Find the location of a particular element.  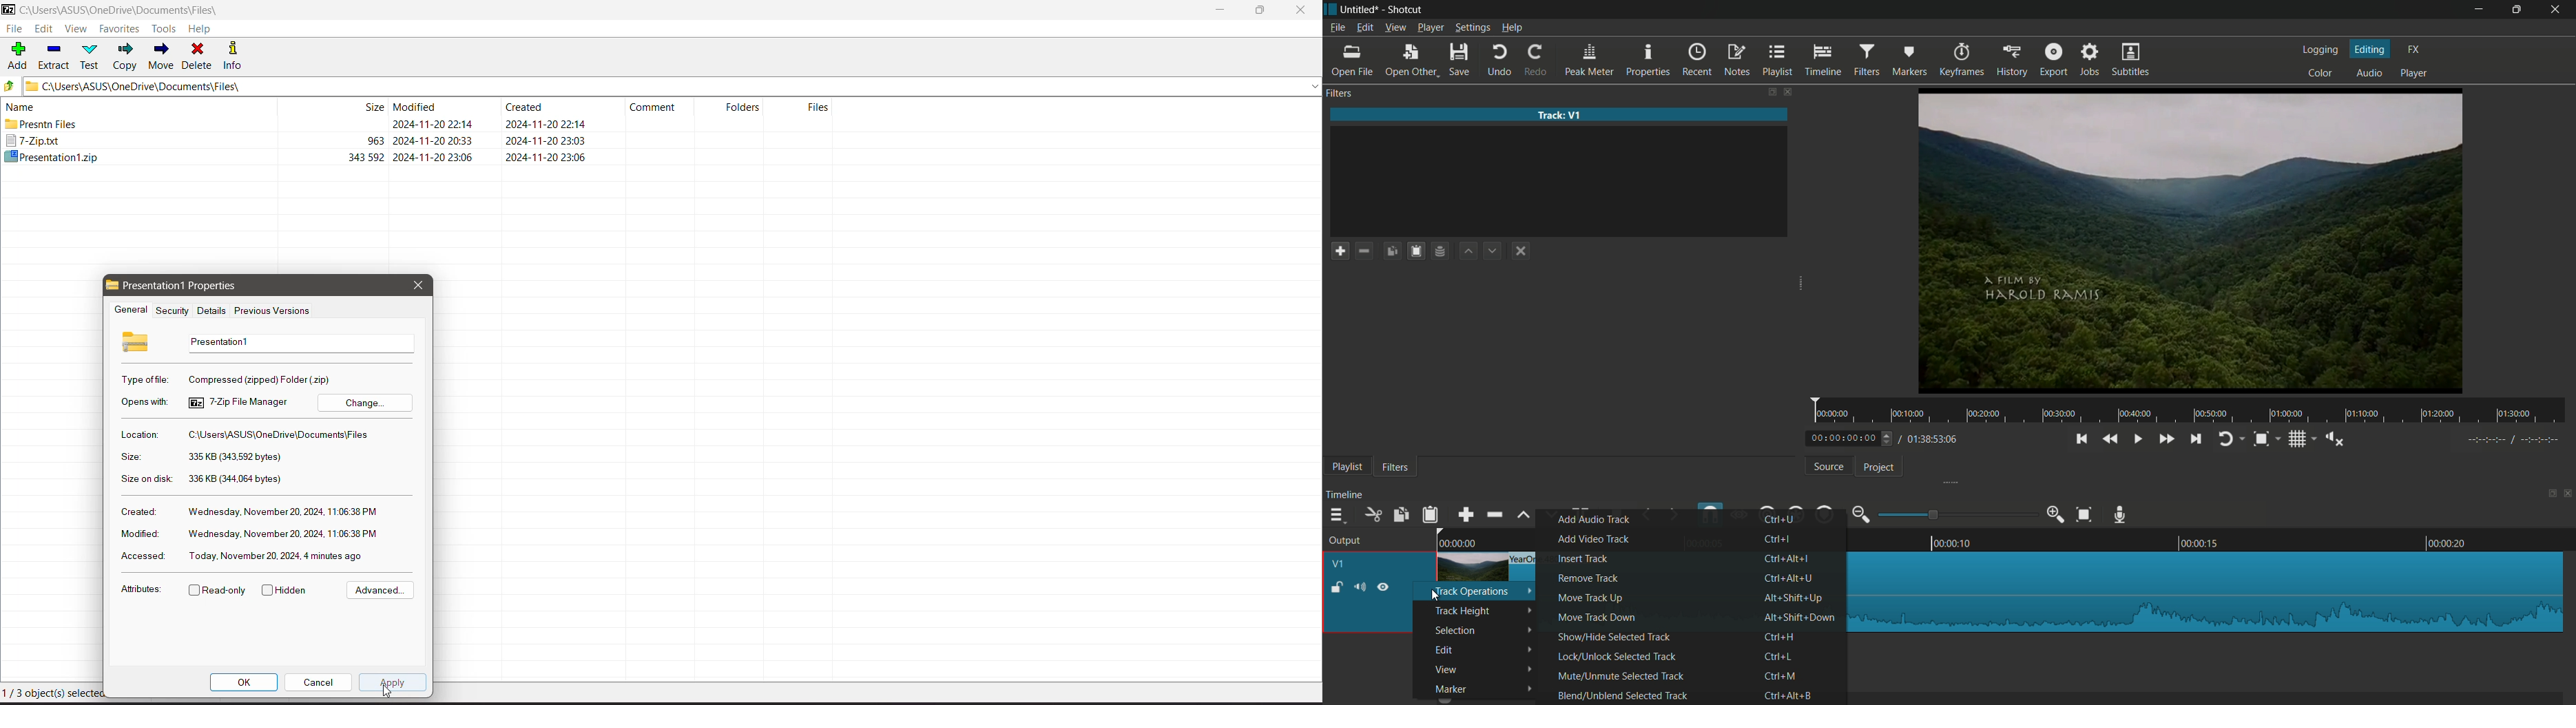

v1 is located at coordinates (1339, 565).